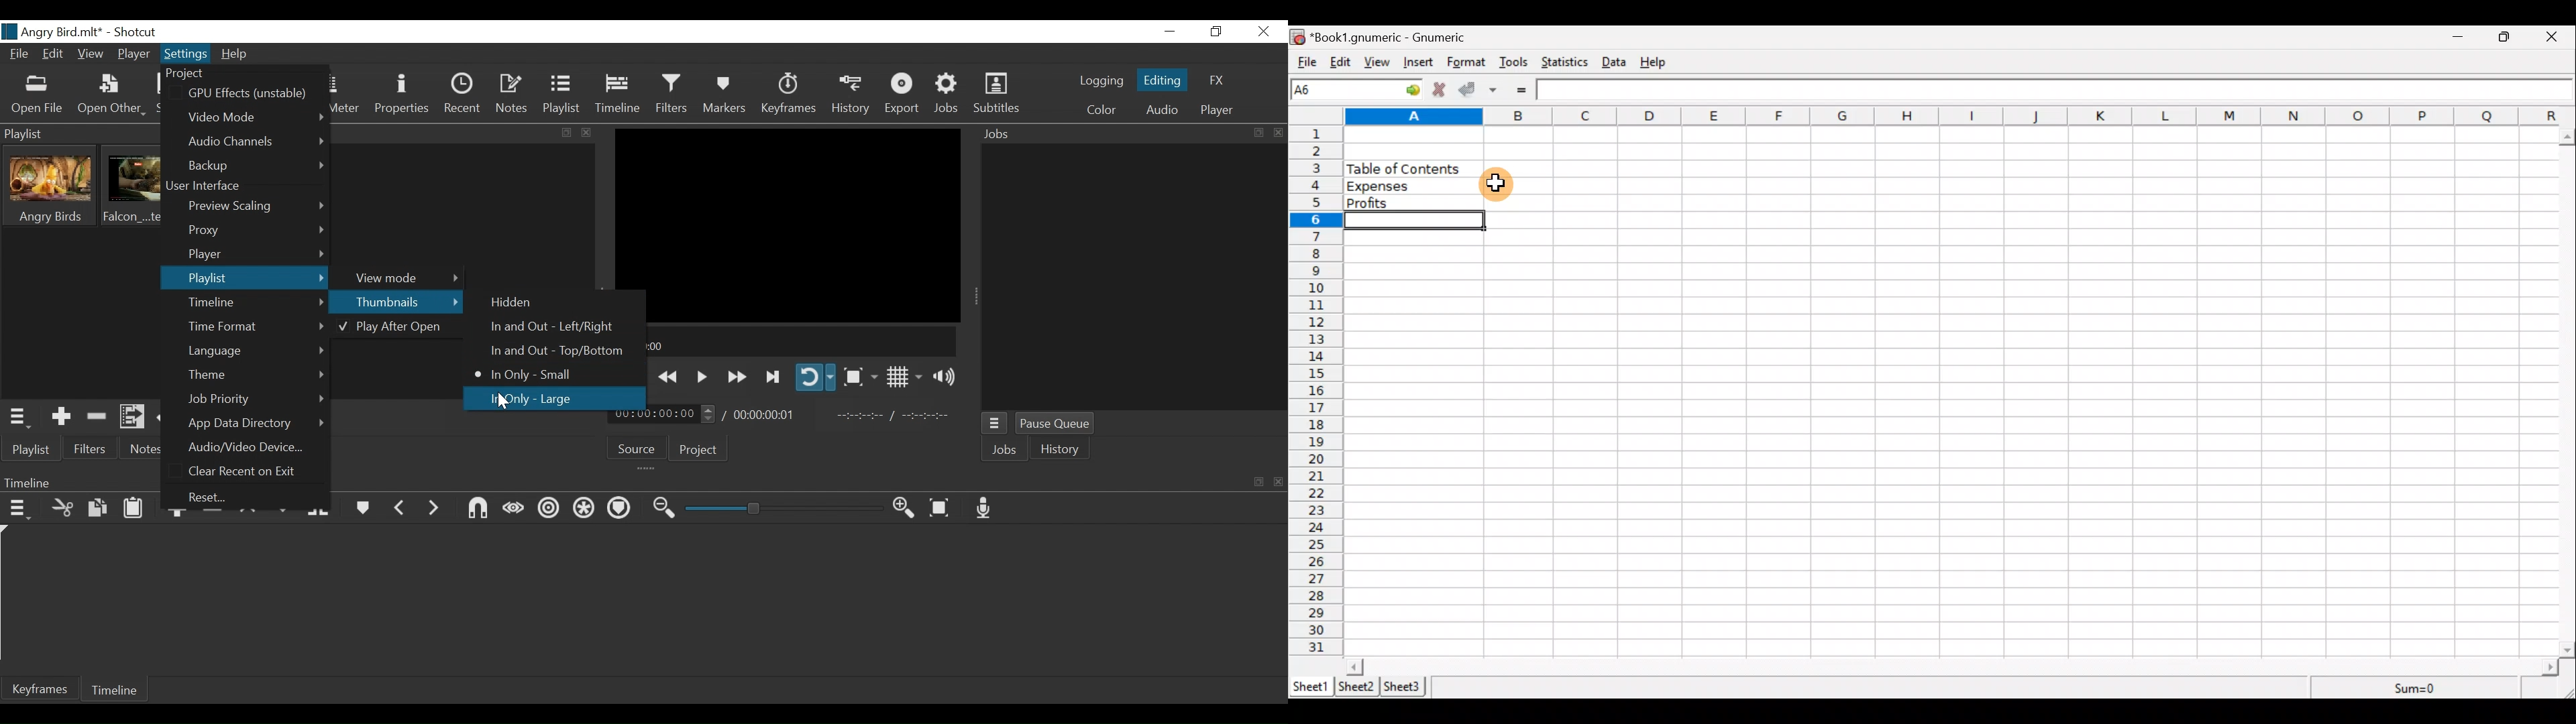 The image size is (2576, 728). Describe the element at coordinates (1514, 63) in the screenshot. I see `Tools` at that location.